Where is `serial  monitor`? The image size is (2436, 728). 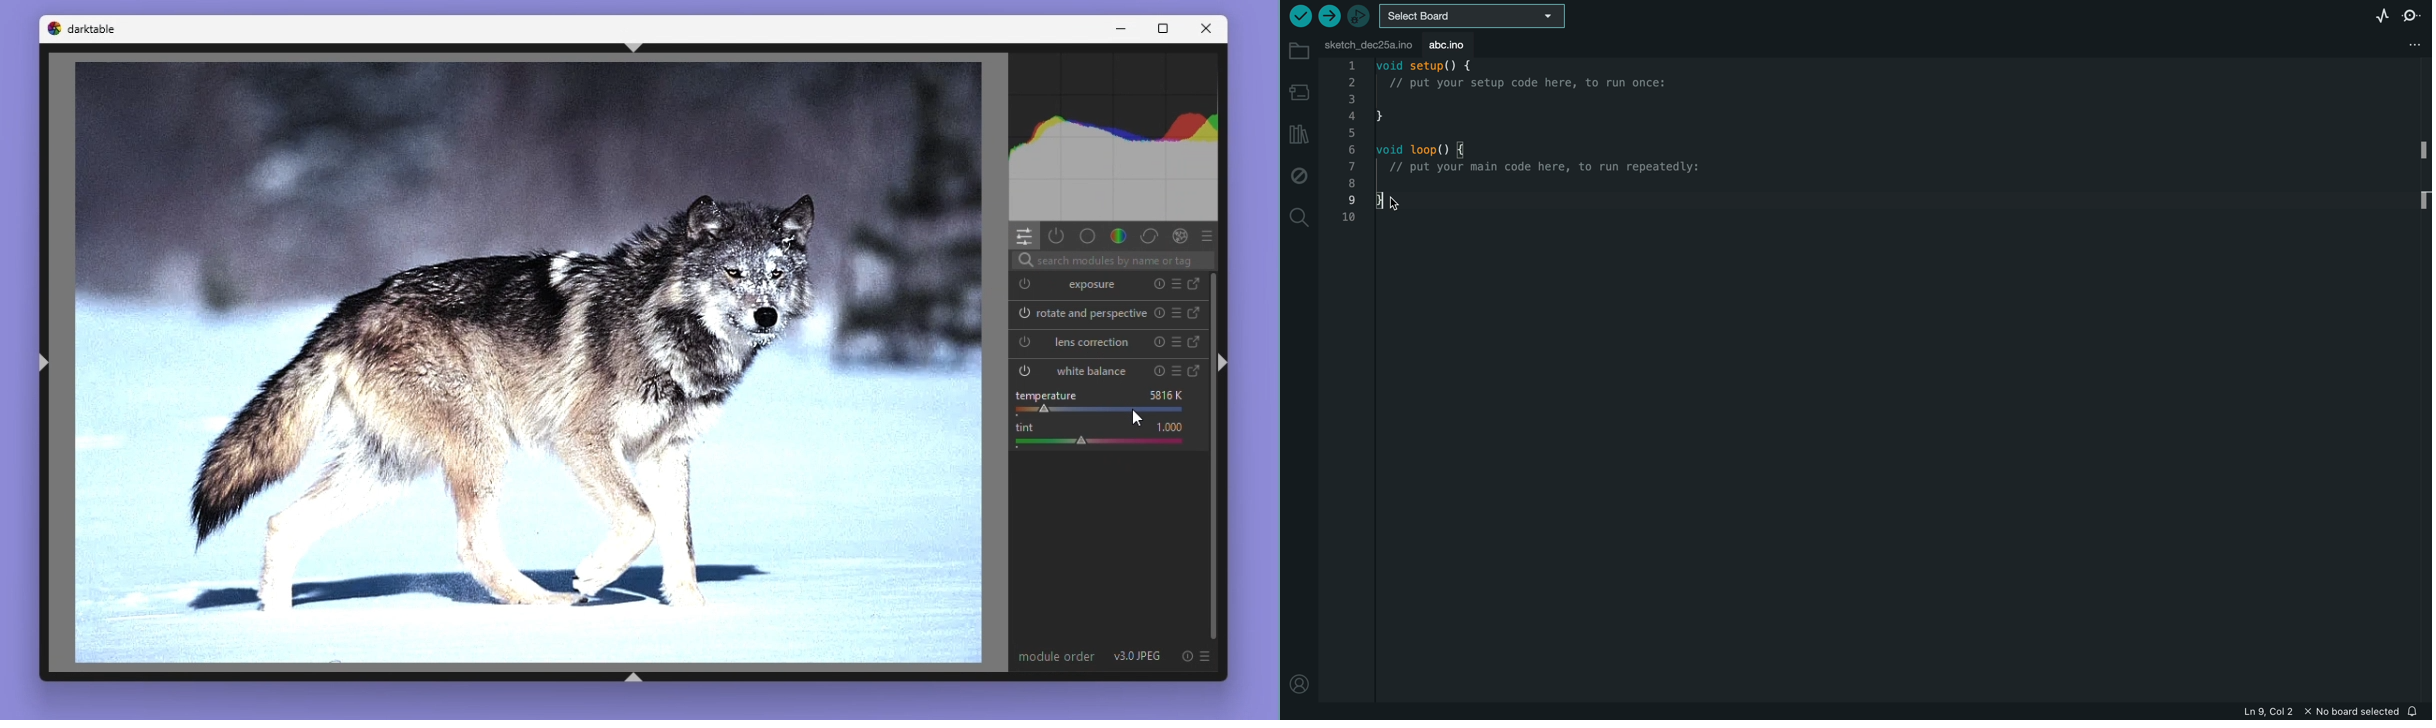
serial  monitor is located at coordinates (2413, 17).